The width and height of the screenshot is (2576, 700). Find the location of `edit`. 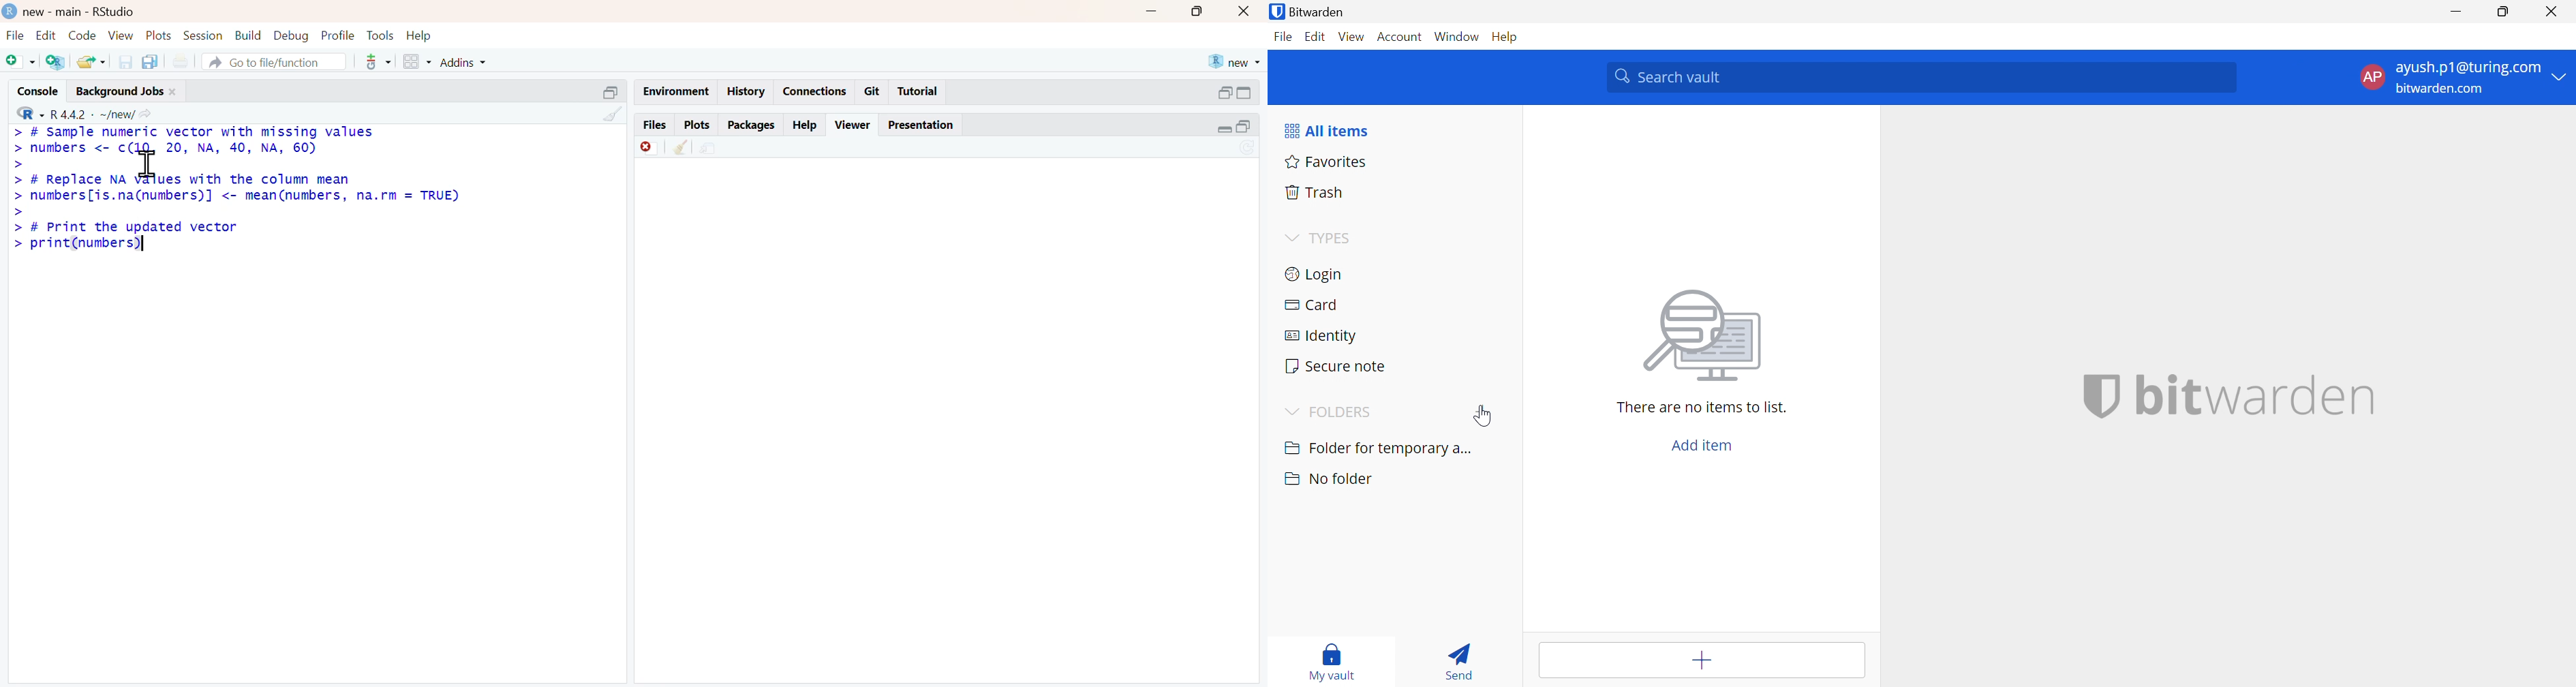

edit is located at coordinates (46, 34).